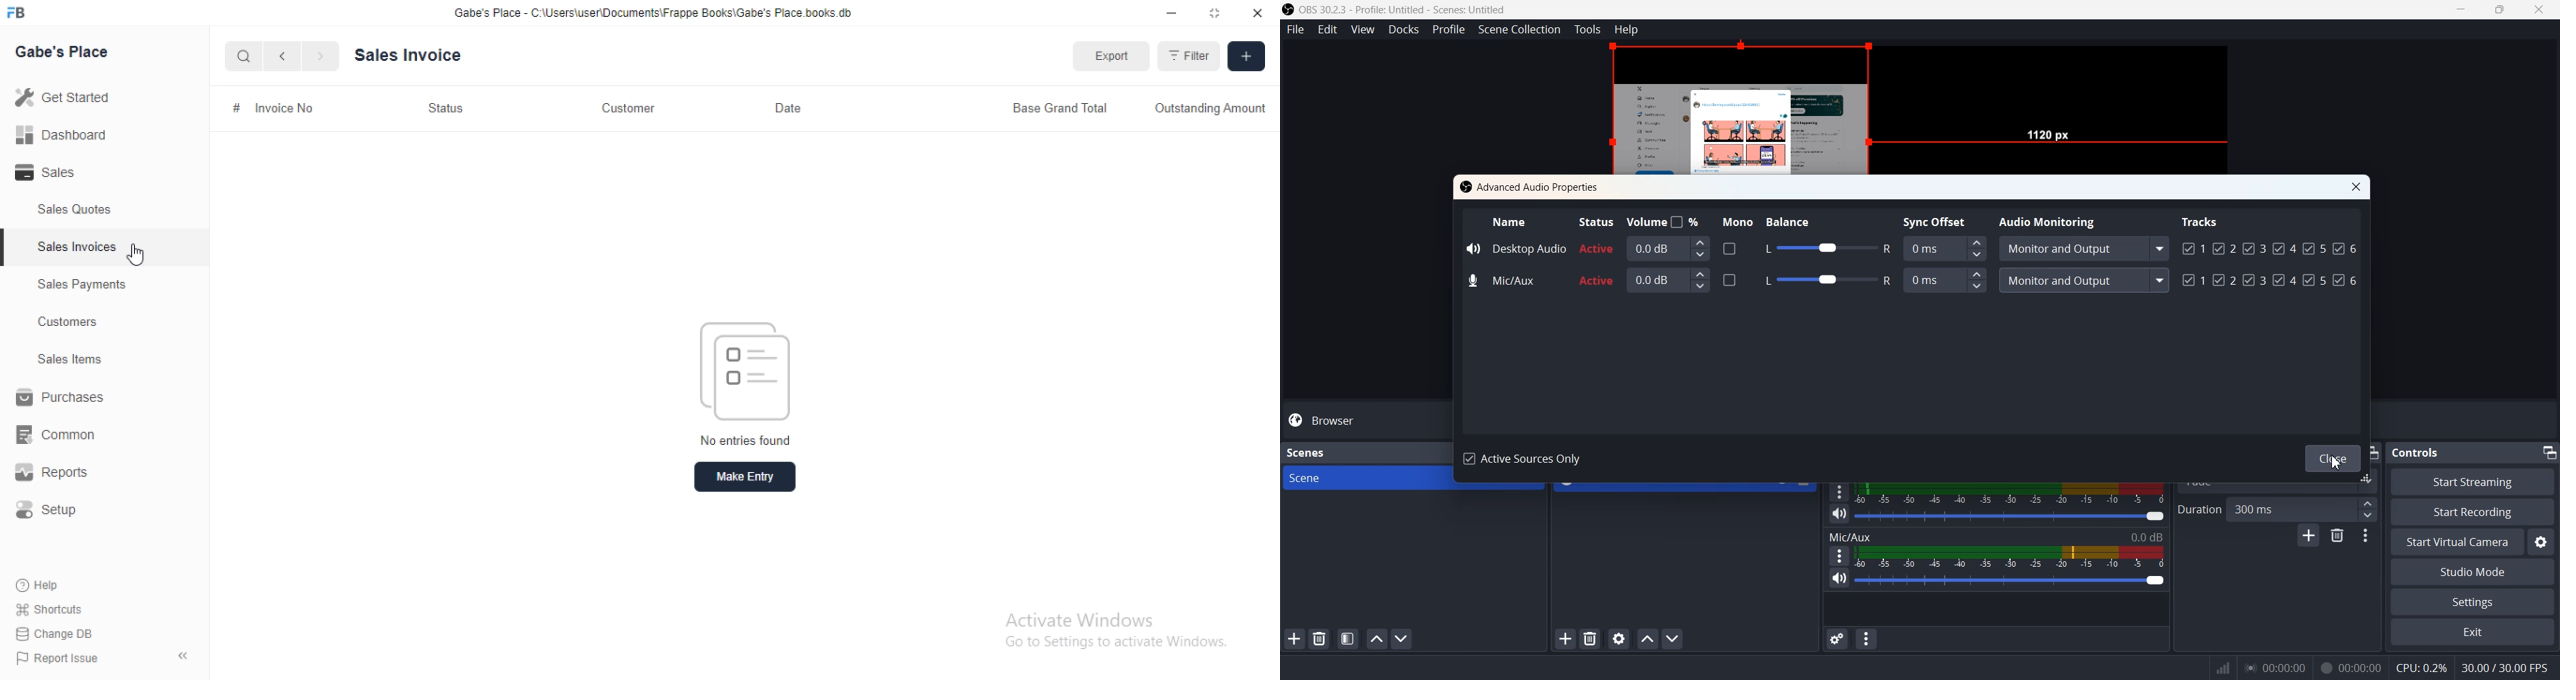 This screenshot has width=2576, height=700. Describe the element at coordinates (1665, 221) in the screenshot. I see `Volume` at that location.